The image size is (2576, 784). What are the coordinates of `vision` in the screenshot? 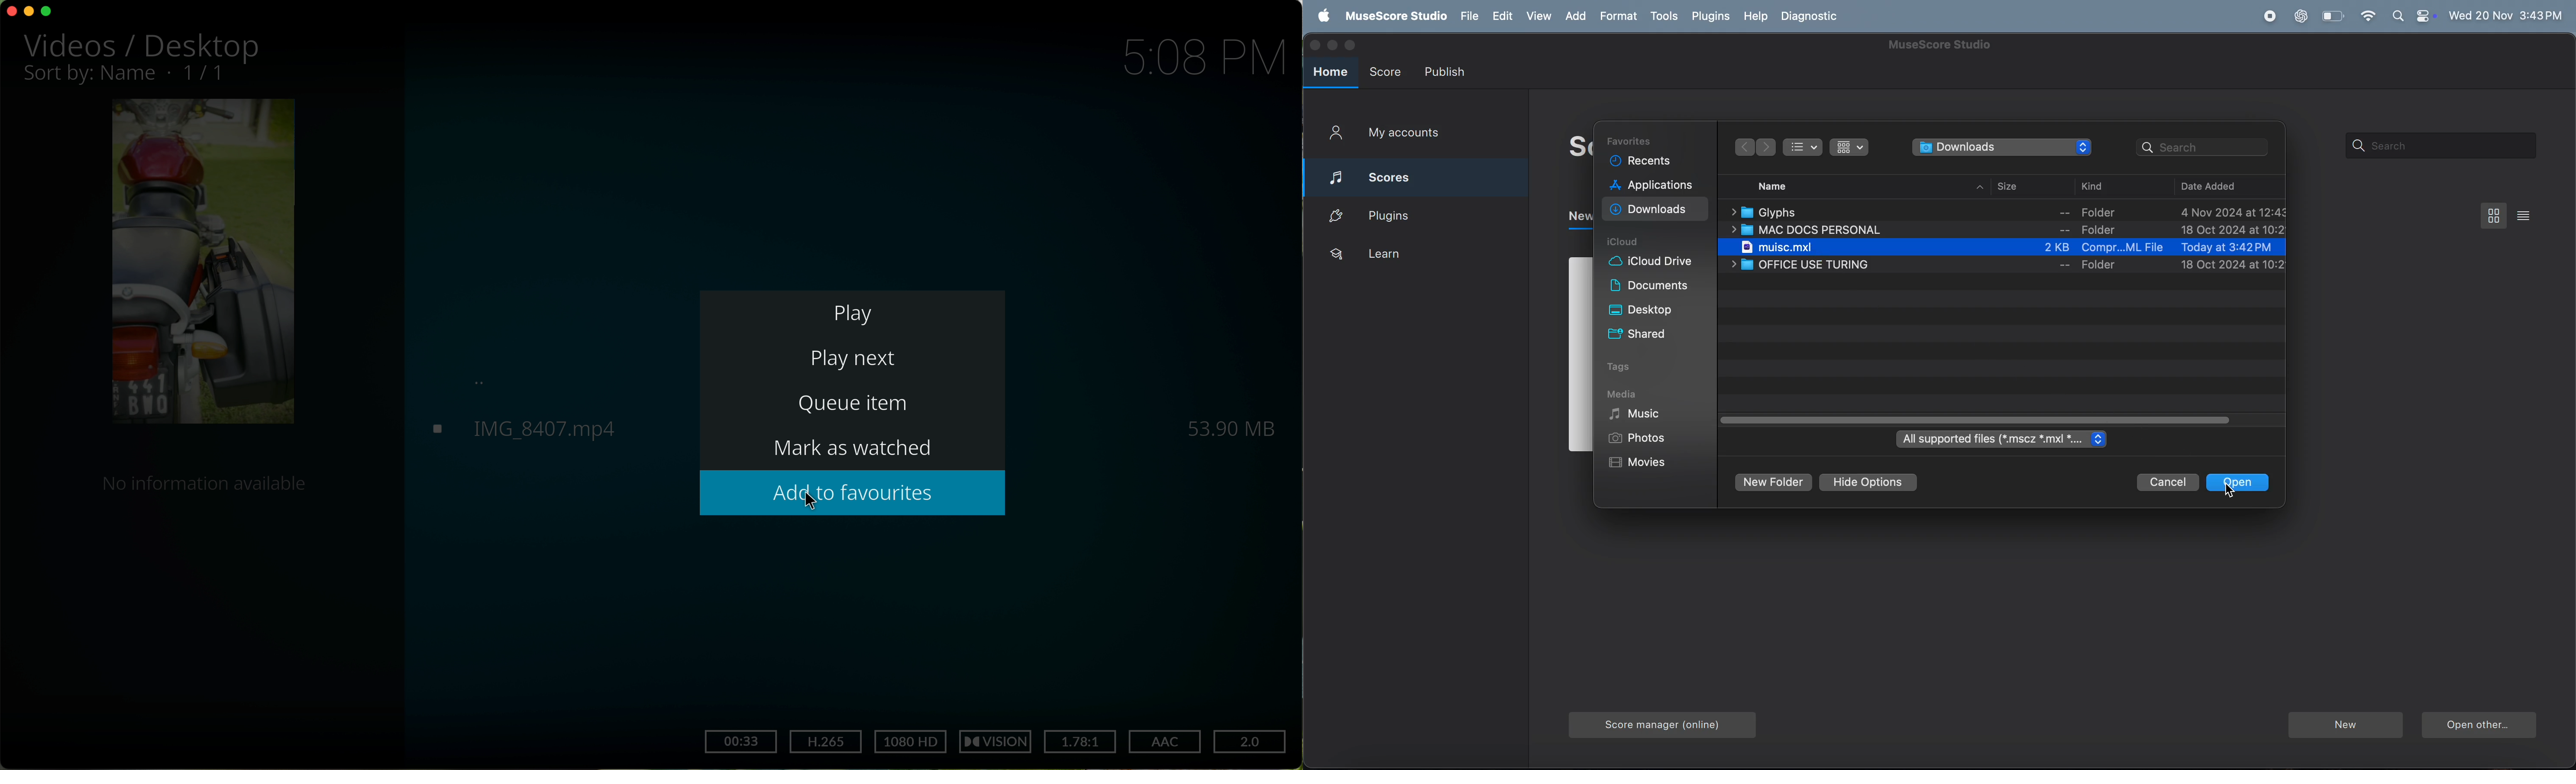 It's located at (999, 742).